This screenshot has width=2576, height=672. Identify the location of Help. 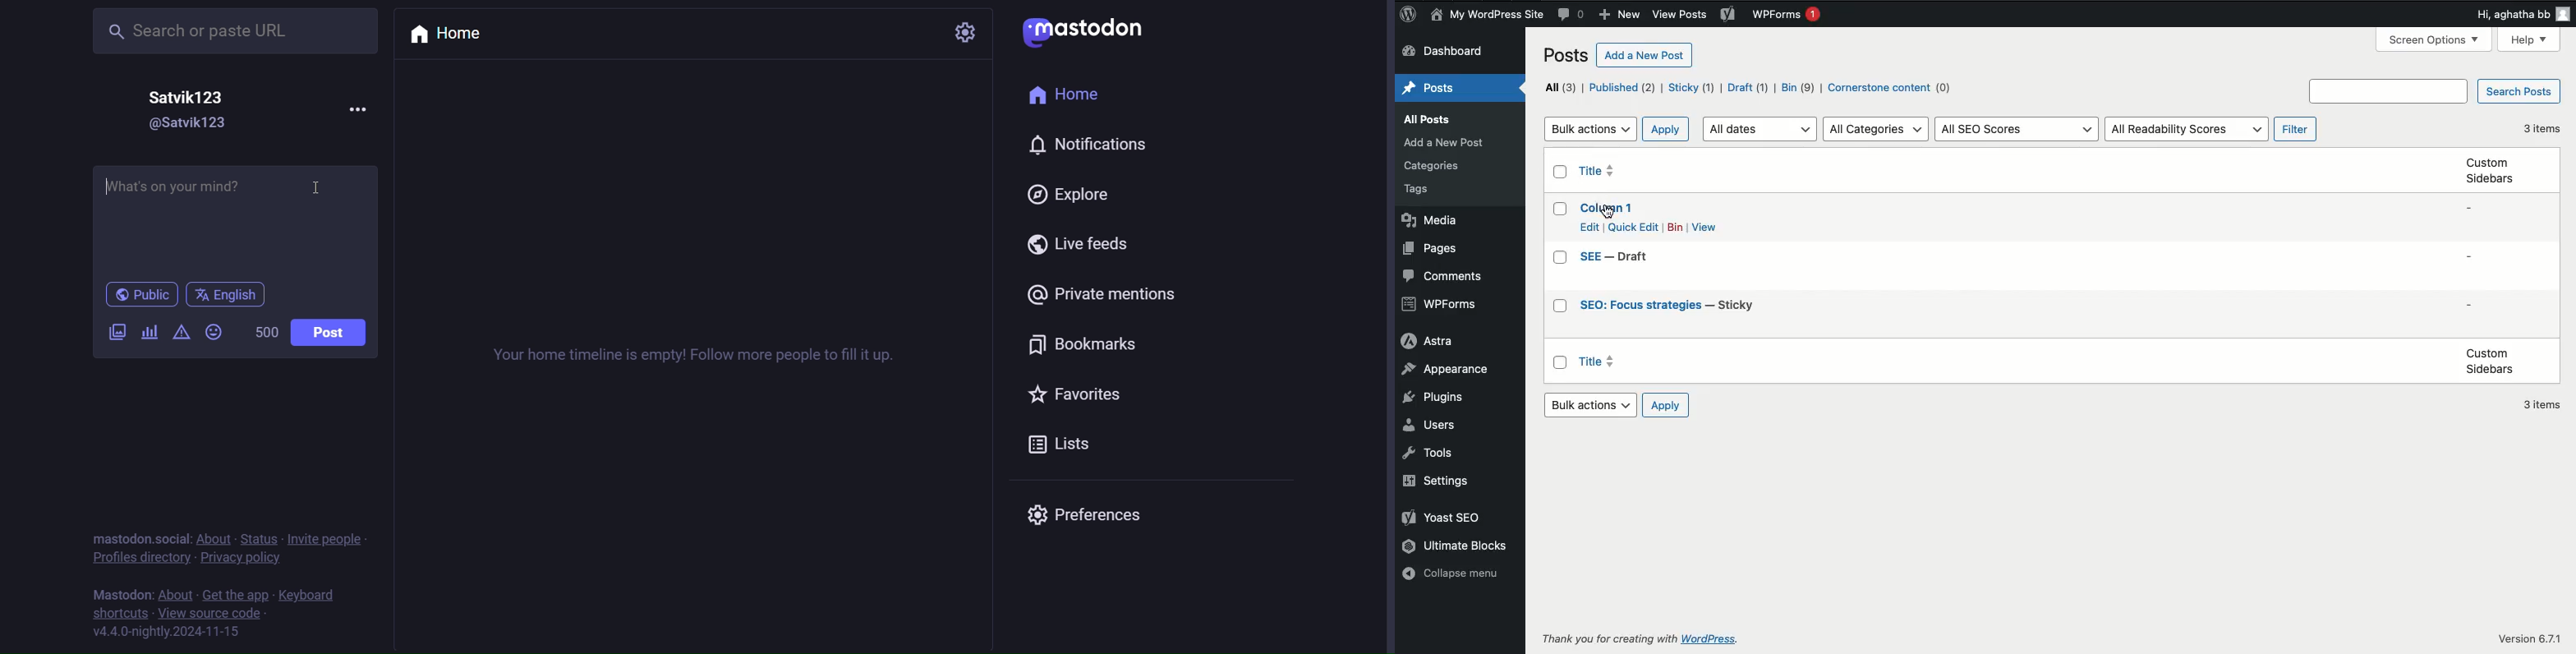
(2528, 40).